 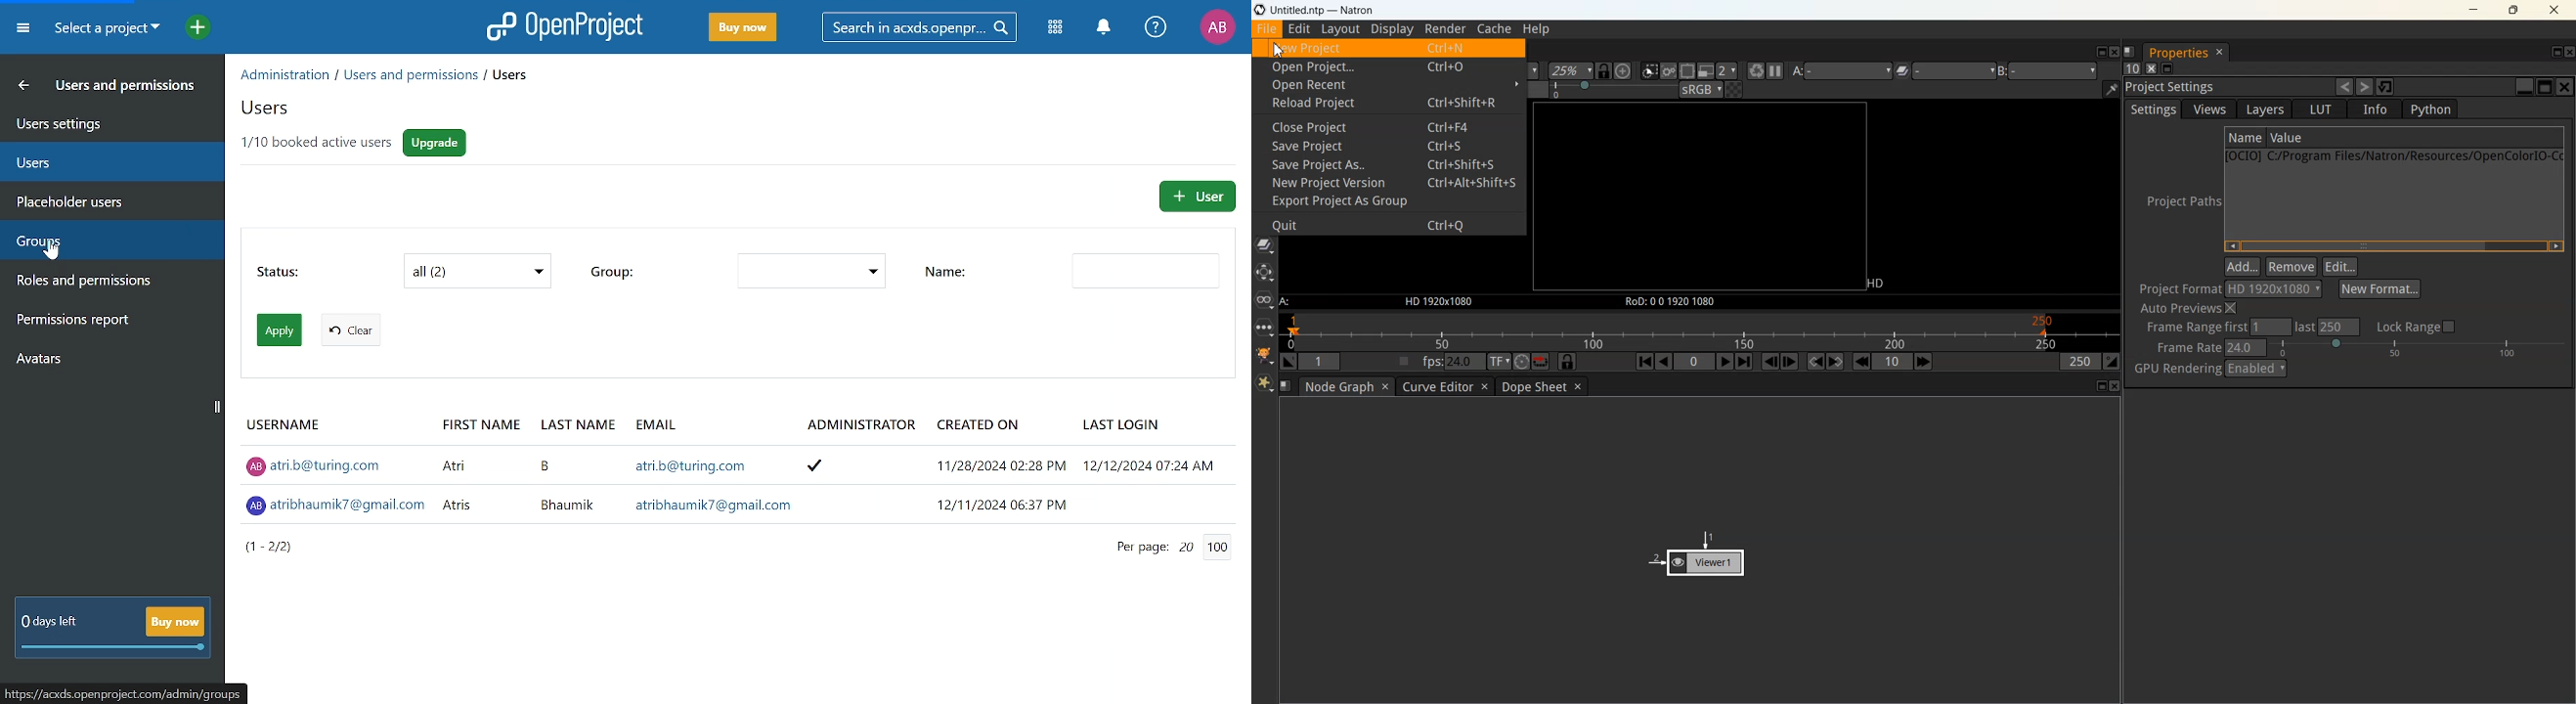 What do you see at coordinates (580, 423) in the screenshot?
I see `Last Name` at bounding box center [580, 423].